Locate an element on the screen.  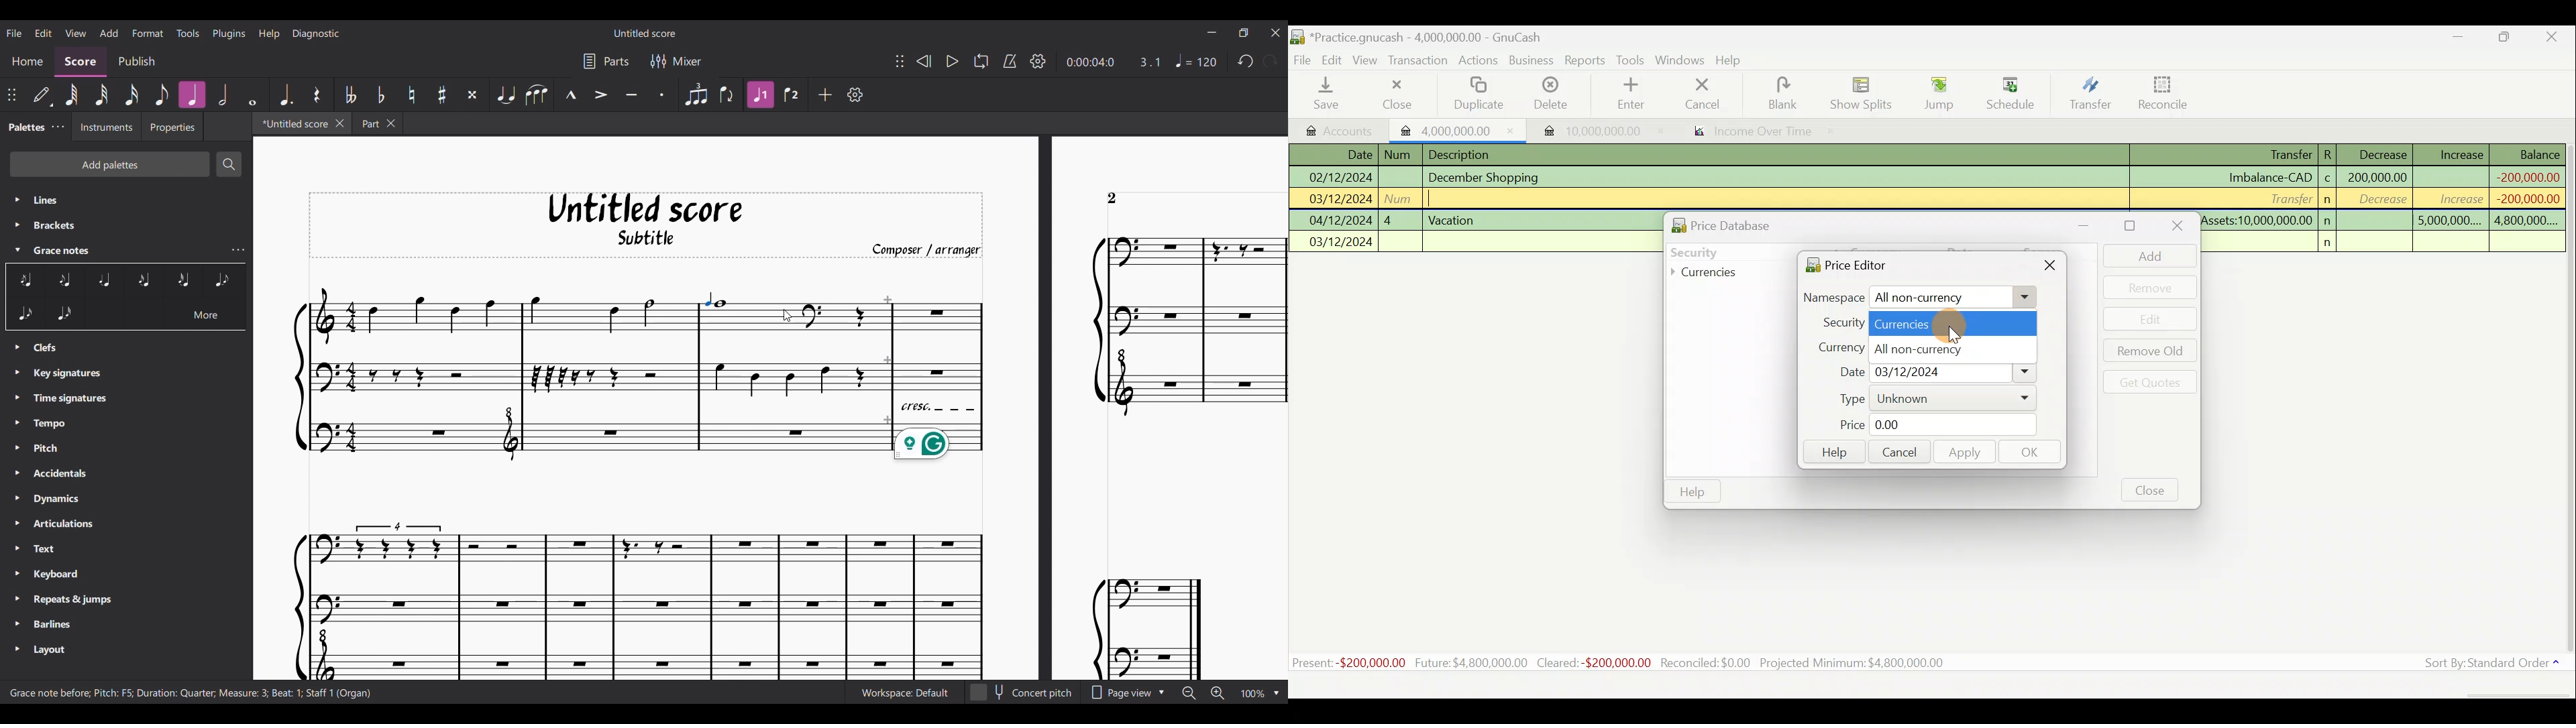
n is located at coordinates (2329, 200).